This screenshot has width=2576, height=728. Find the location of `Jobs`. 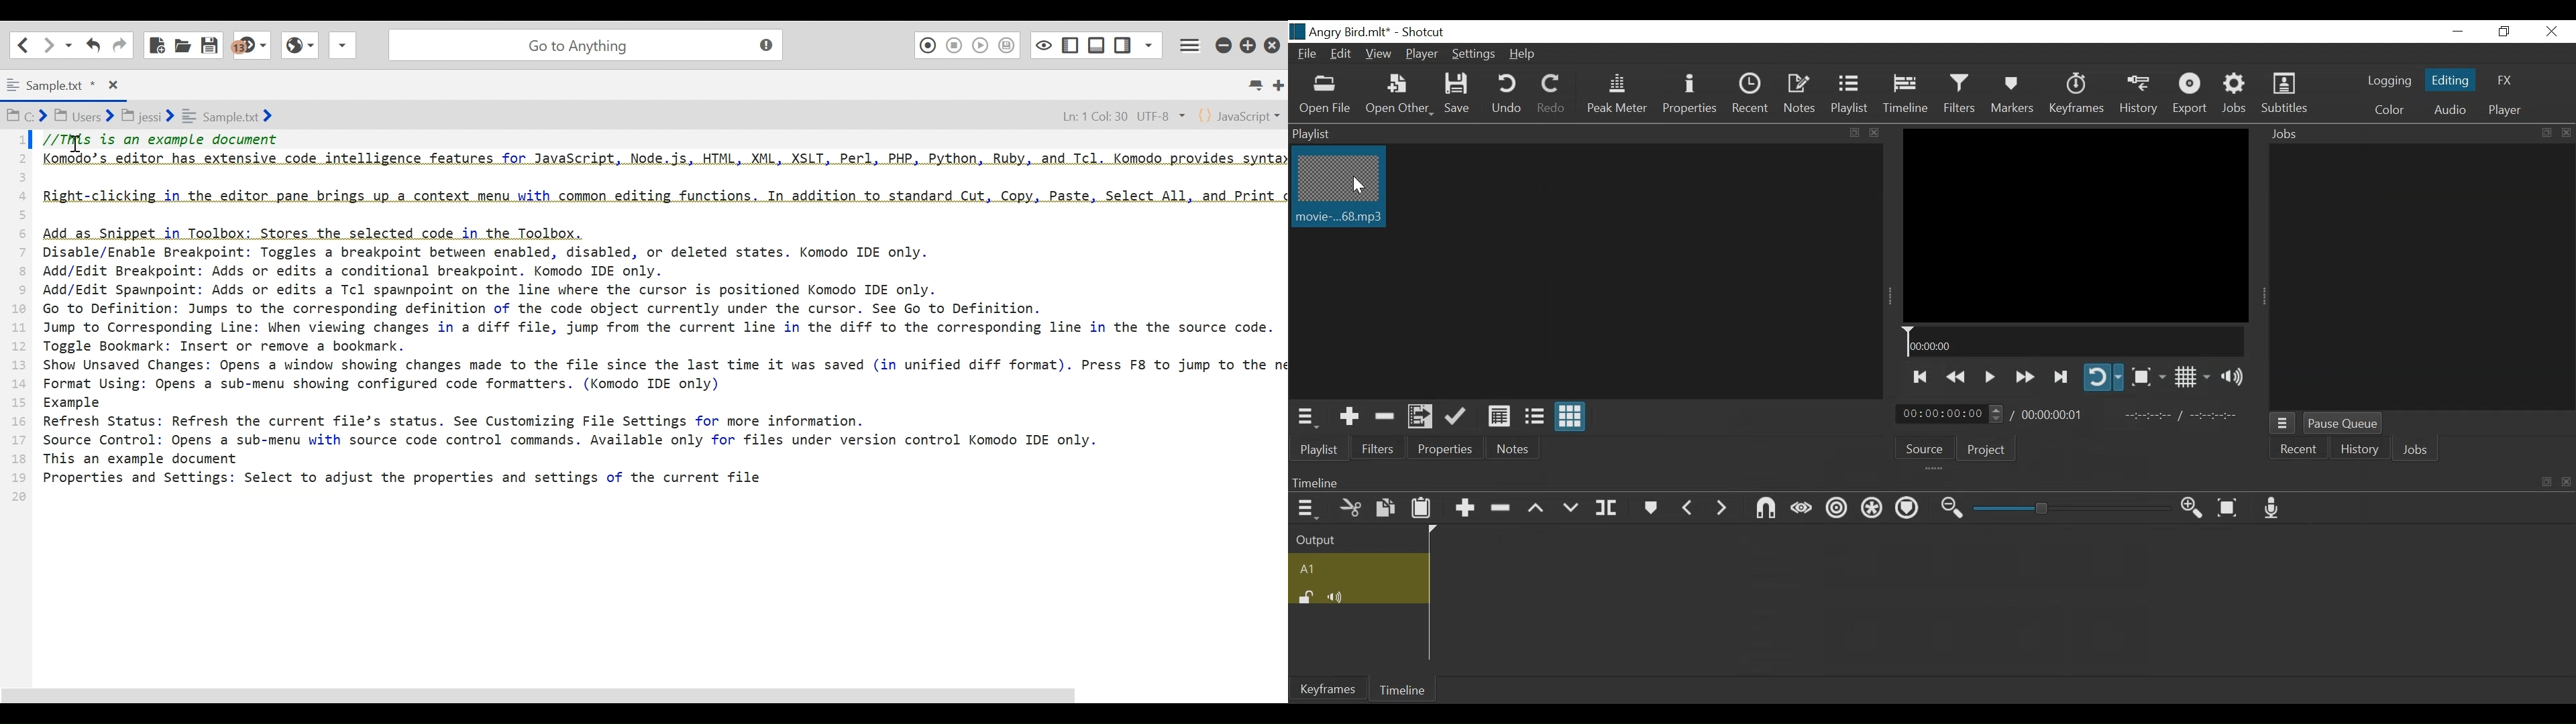

Jobs is located at coordinates (2398, 134).